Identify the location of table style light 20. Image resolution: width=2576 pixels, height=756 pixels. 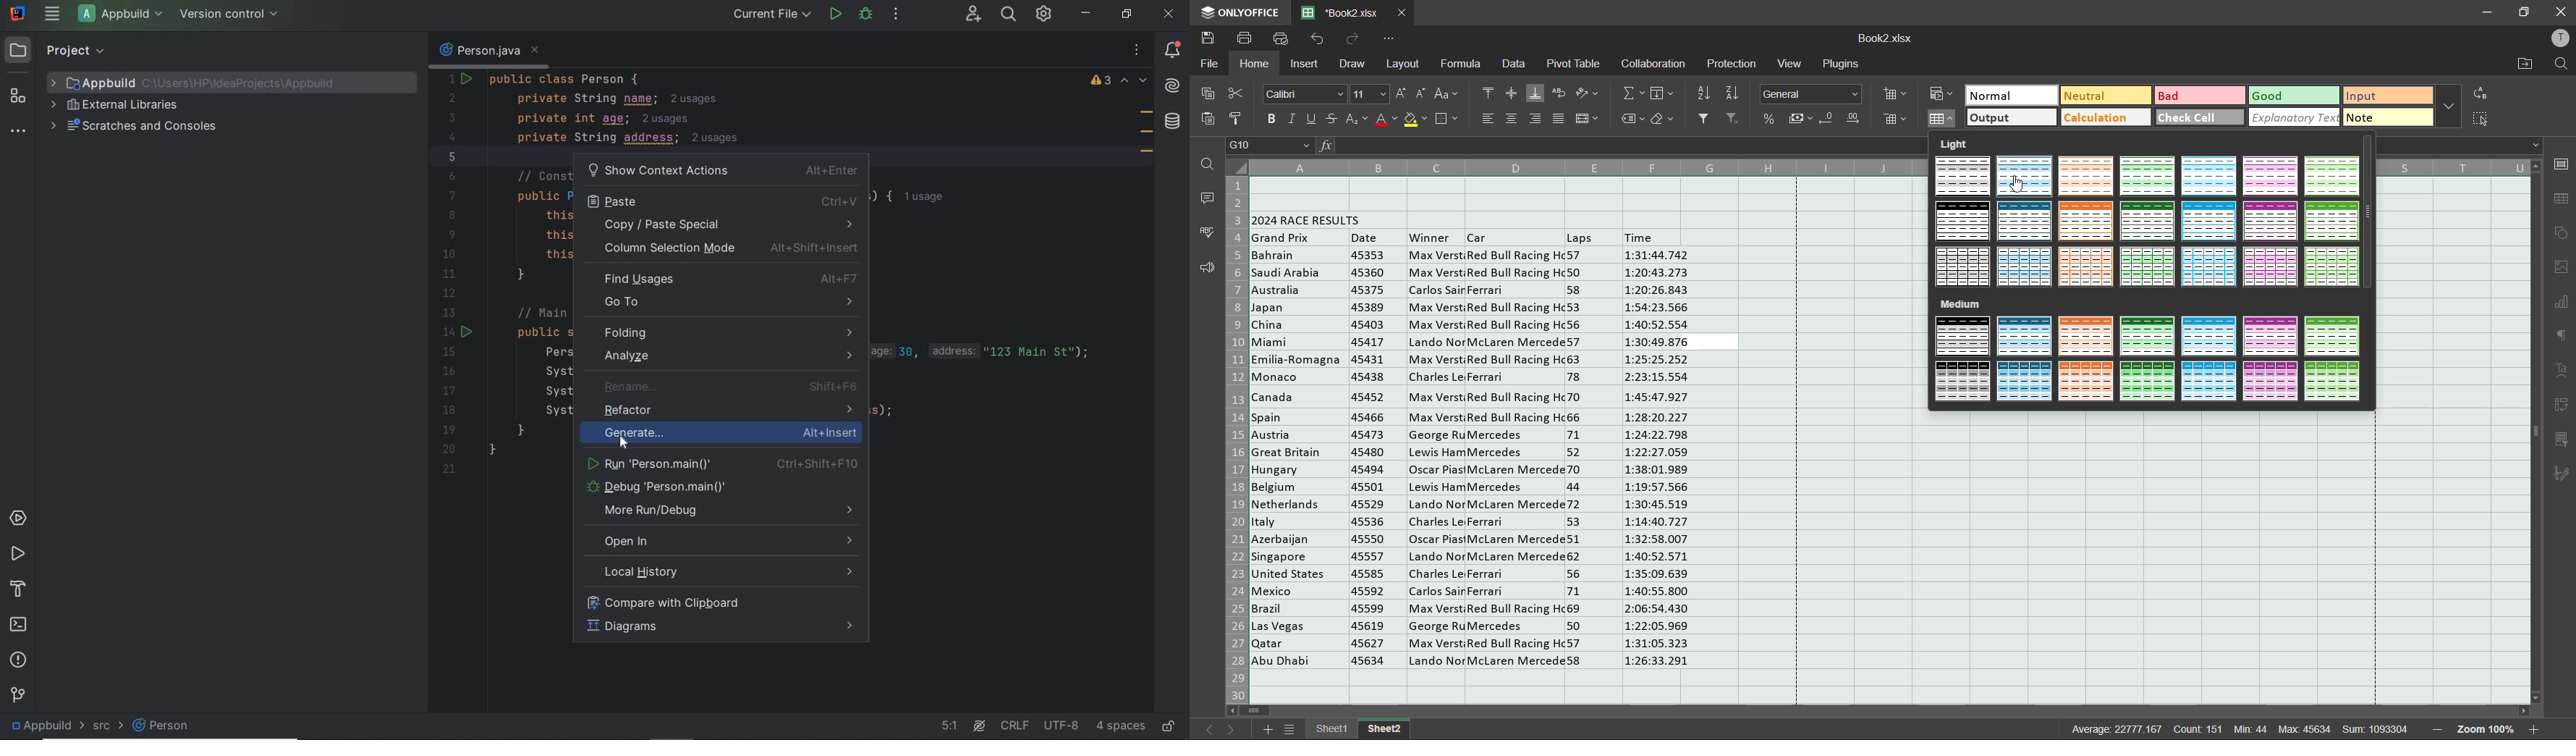
(2272, 266).